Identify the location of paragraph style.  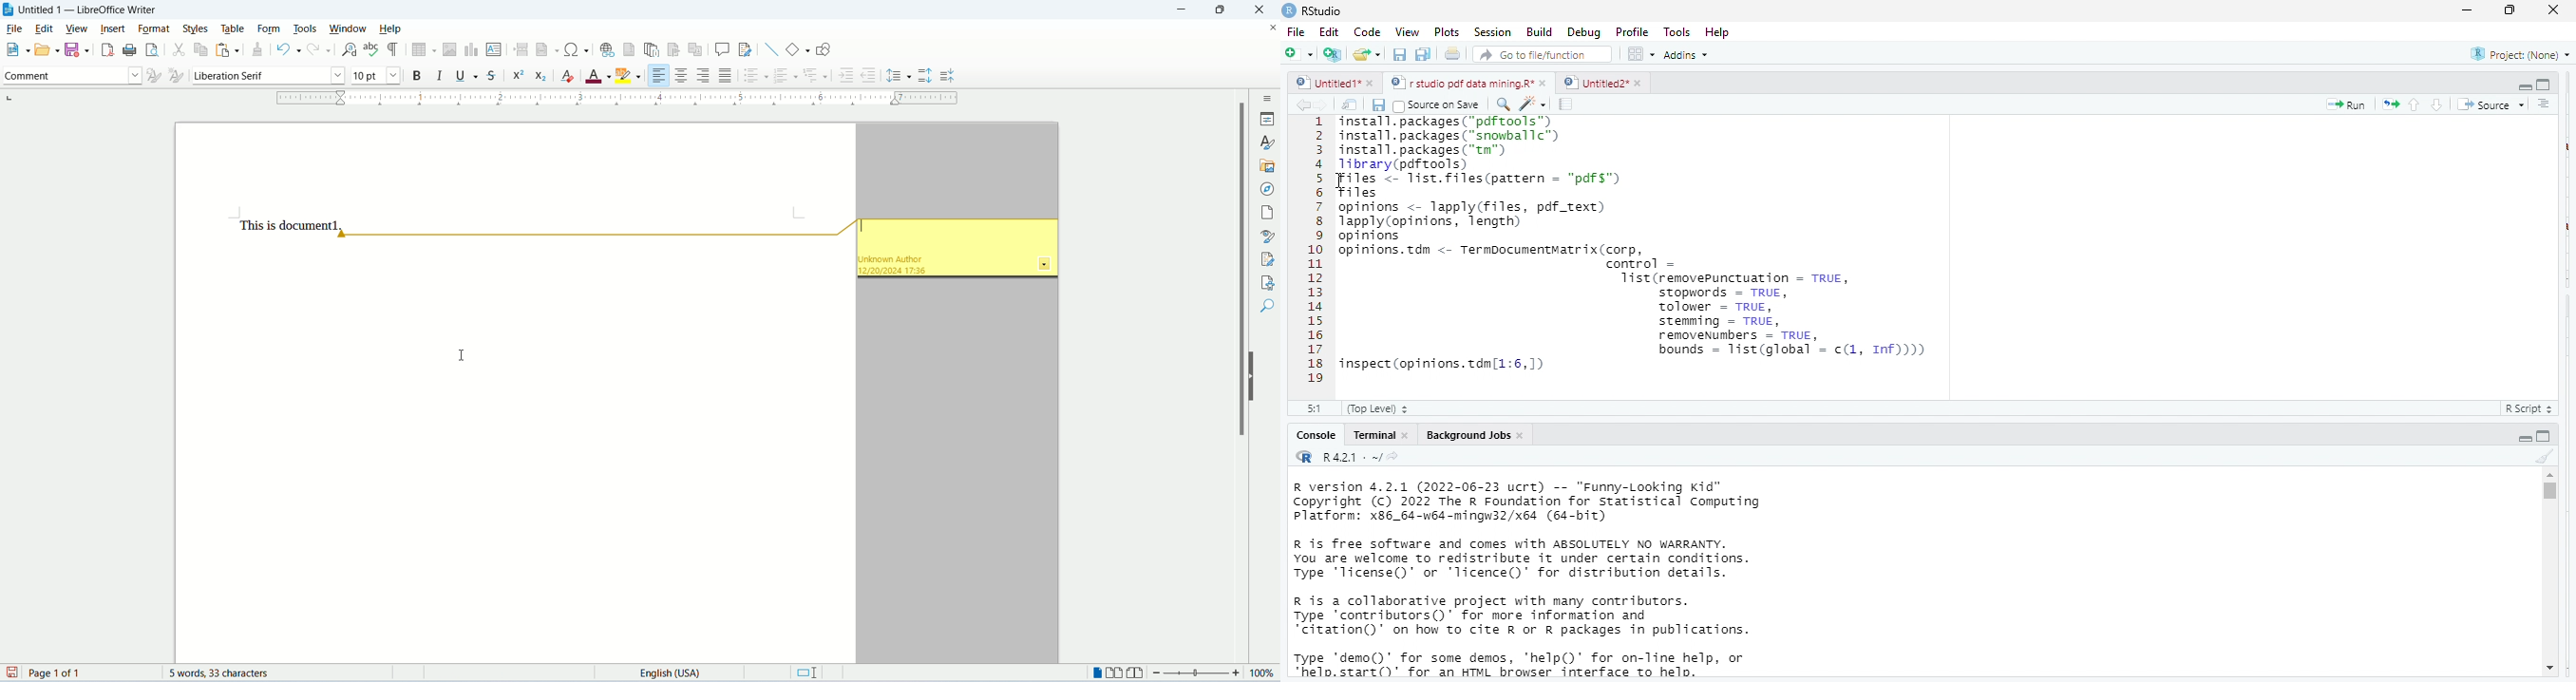
(71, 77).